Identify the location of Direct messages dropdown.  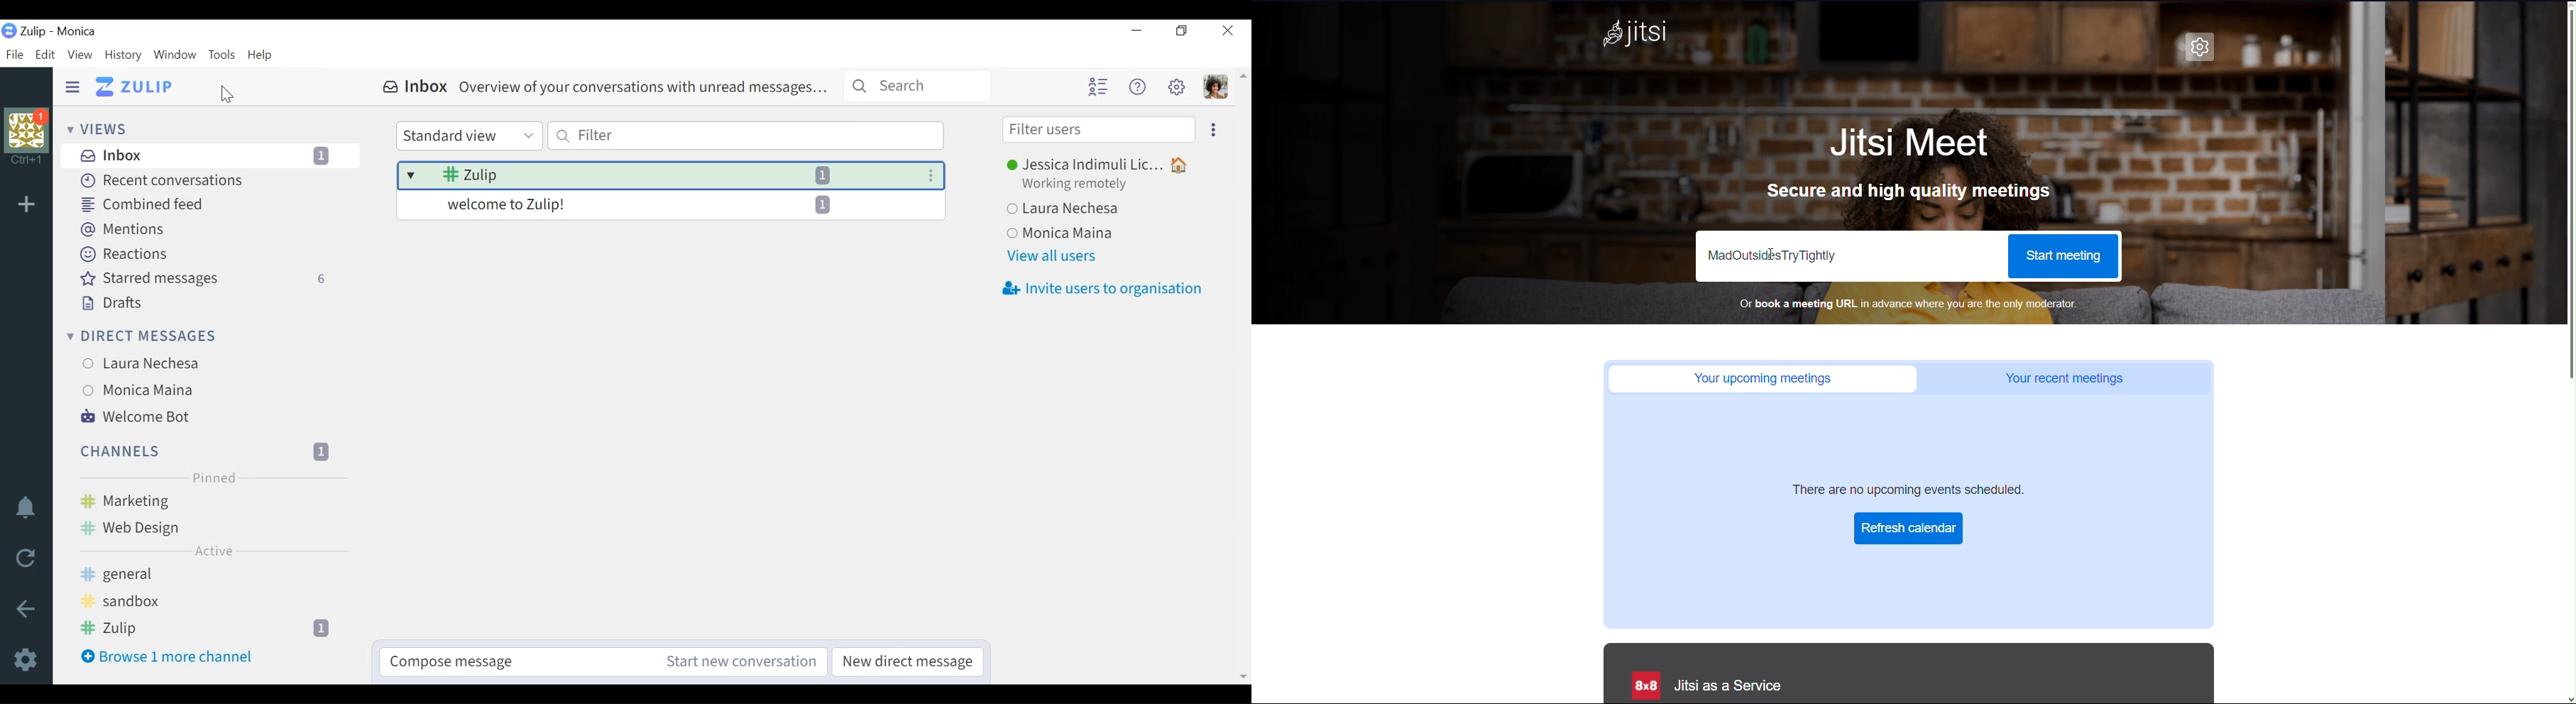
(139, 337).